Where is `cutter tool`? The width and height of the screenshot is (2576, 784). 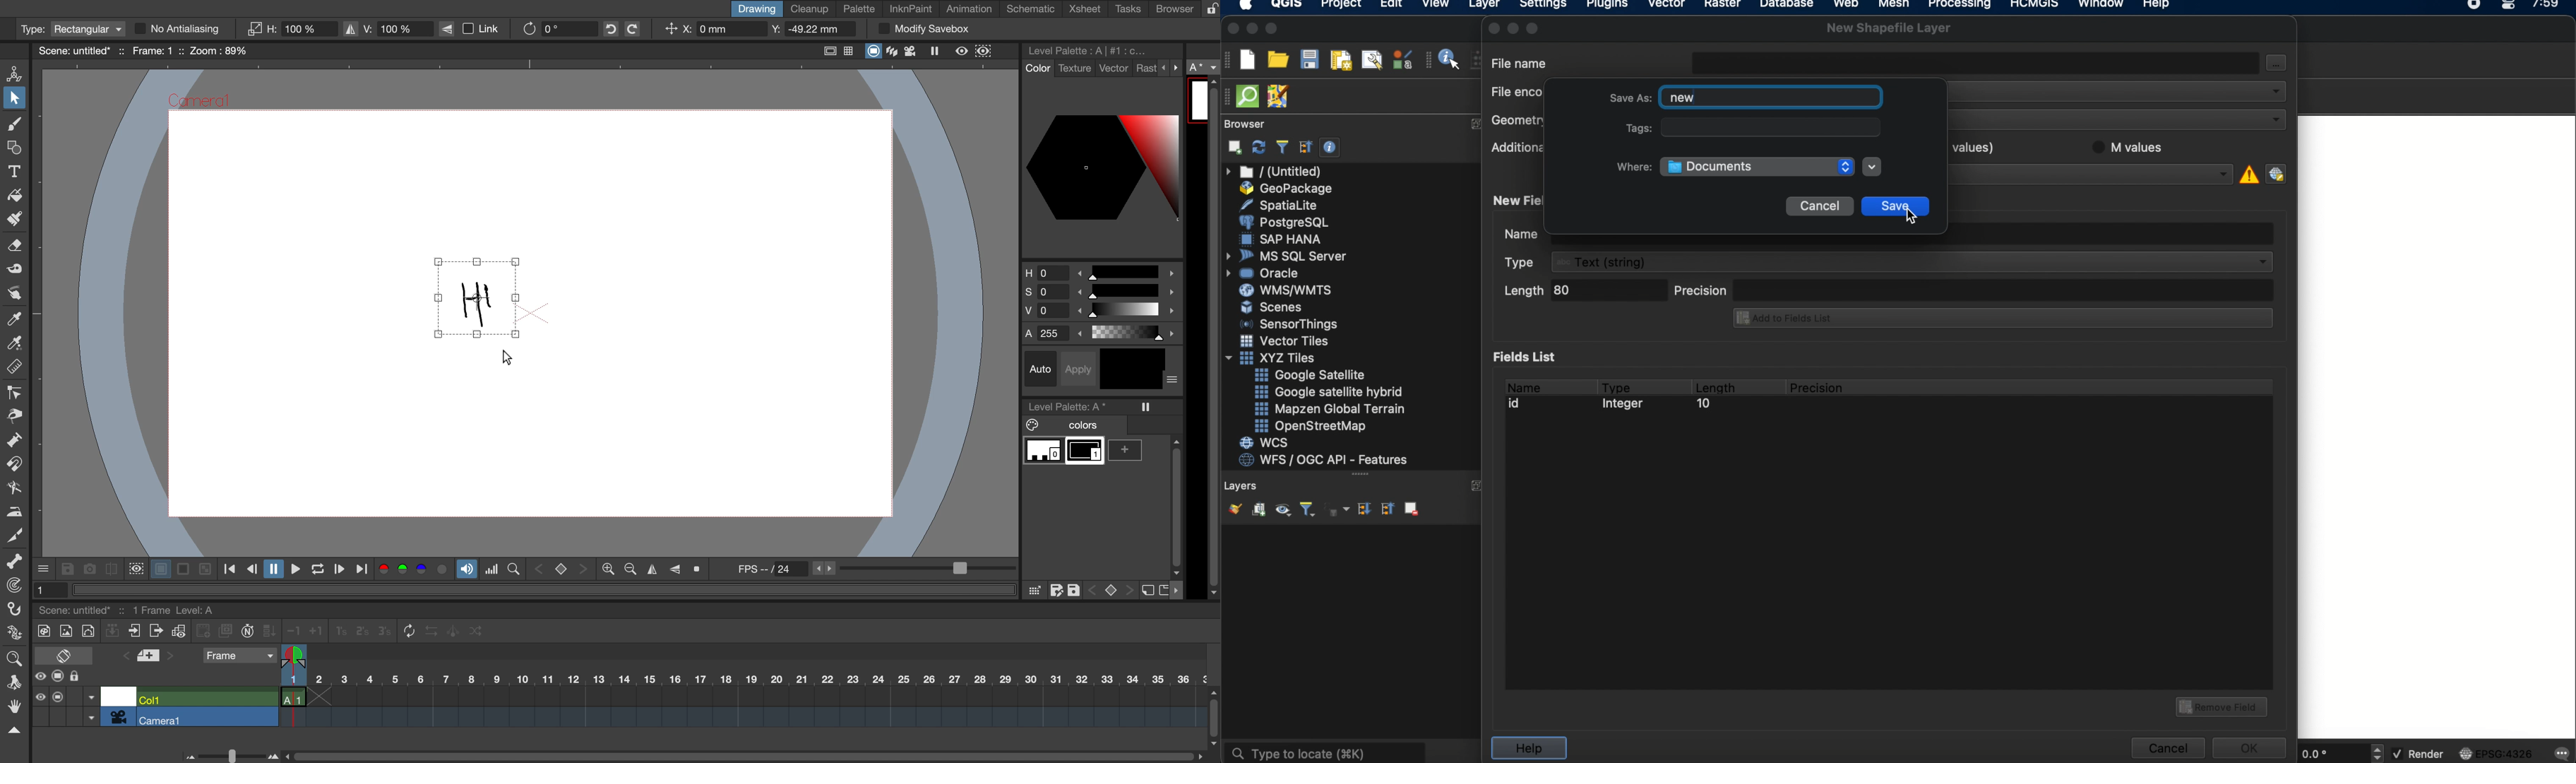
cutter tool is located at coordinates (14, 534).